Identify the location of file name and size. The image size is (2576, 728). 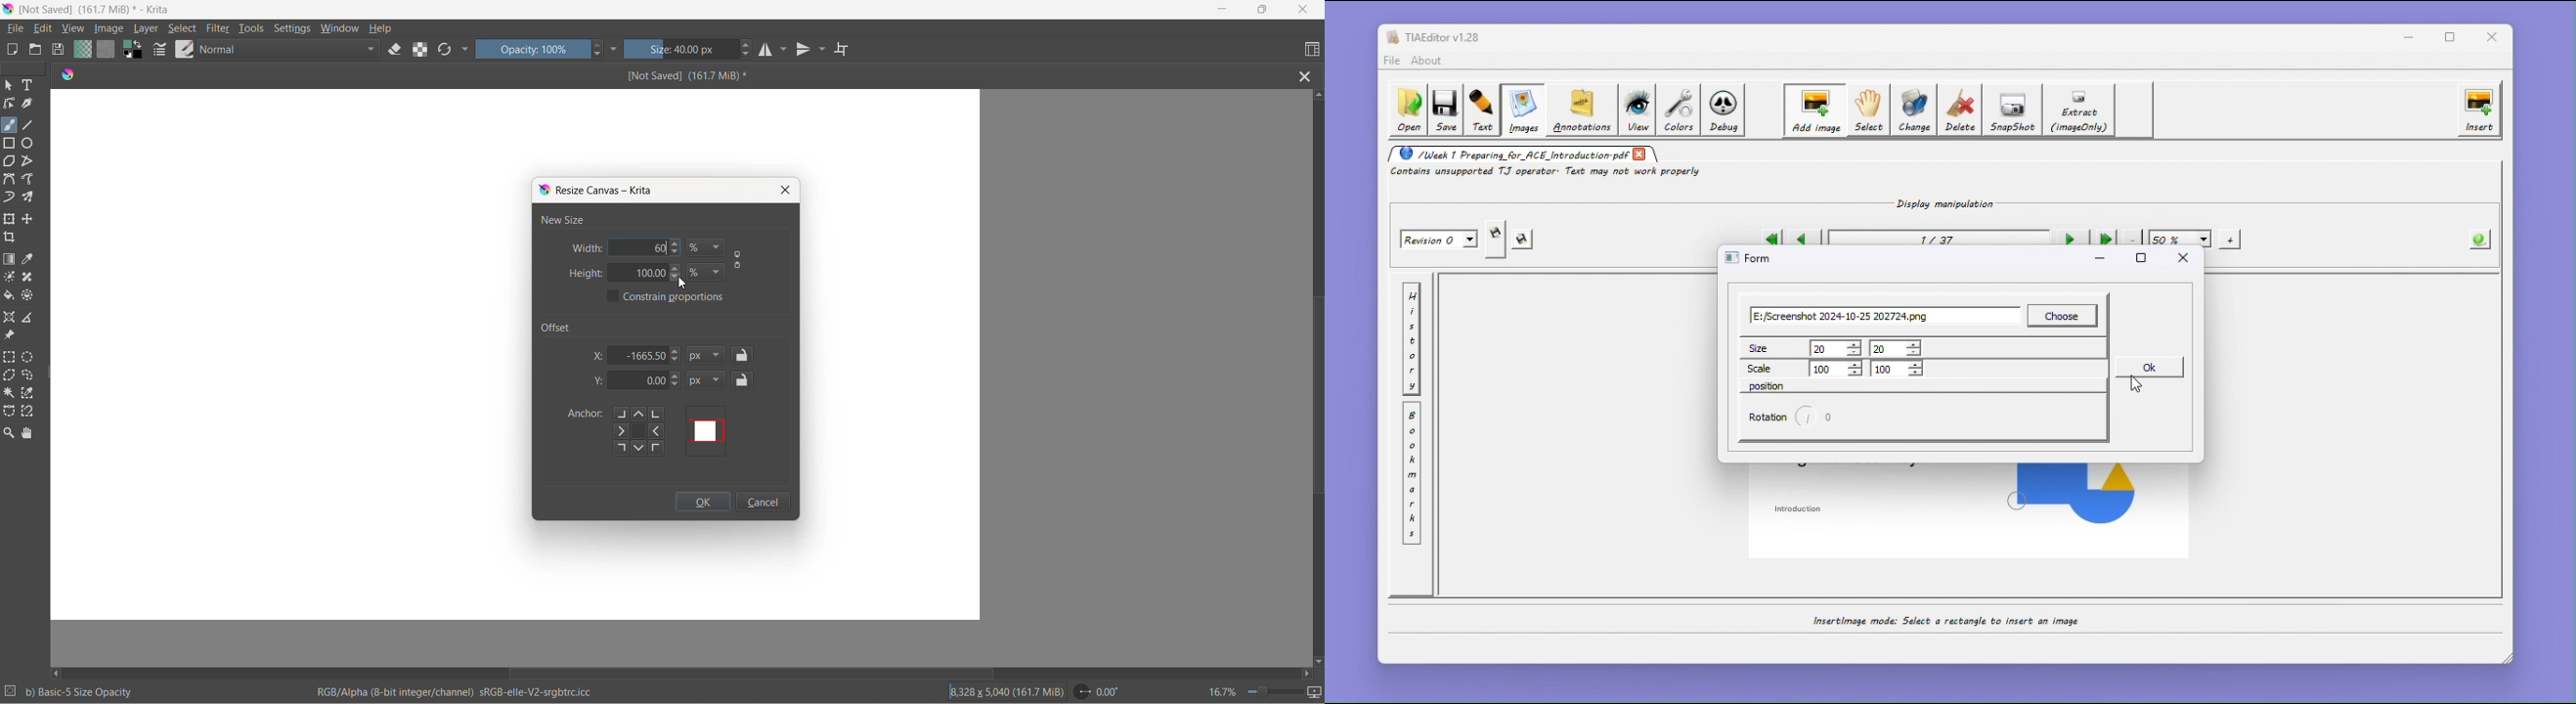
(674, 76).